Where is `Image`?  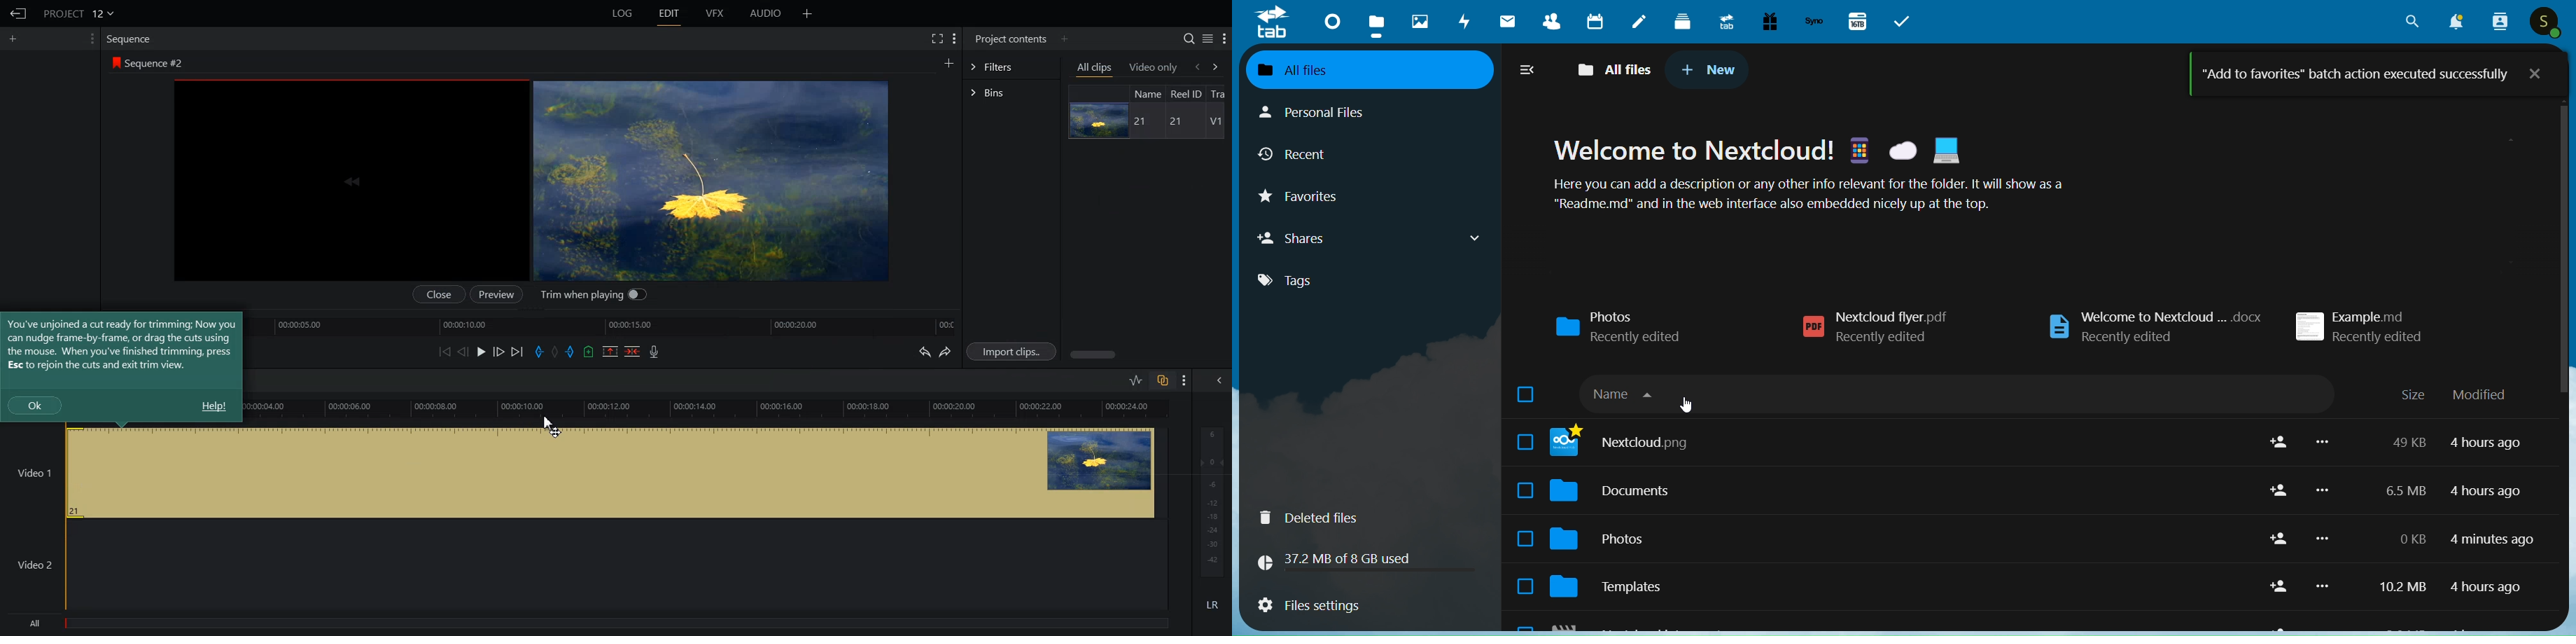
Image is located at coordinates (1097, 120).